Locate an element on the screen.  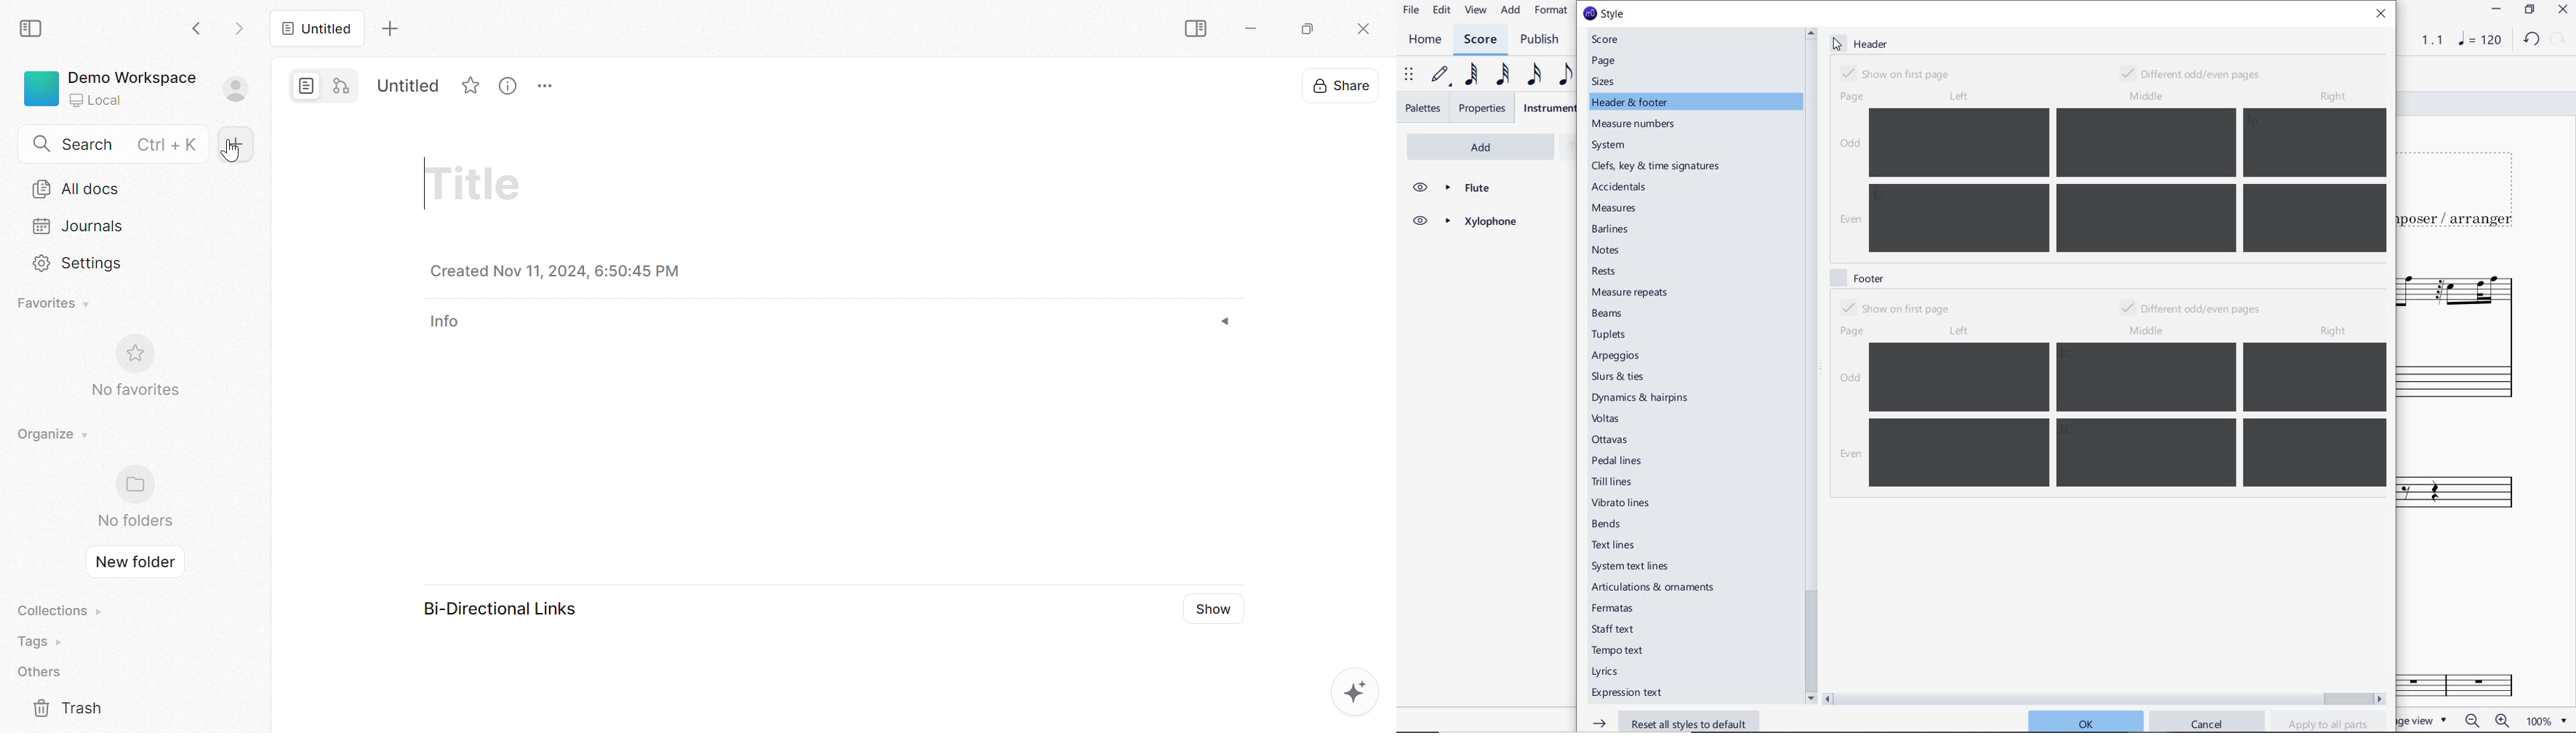
PALETTES is located at coordinates (1422, 108).